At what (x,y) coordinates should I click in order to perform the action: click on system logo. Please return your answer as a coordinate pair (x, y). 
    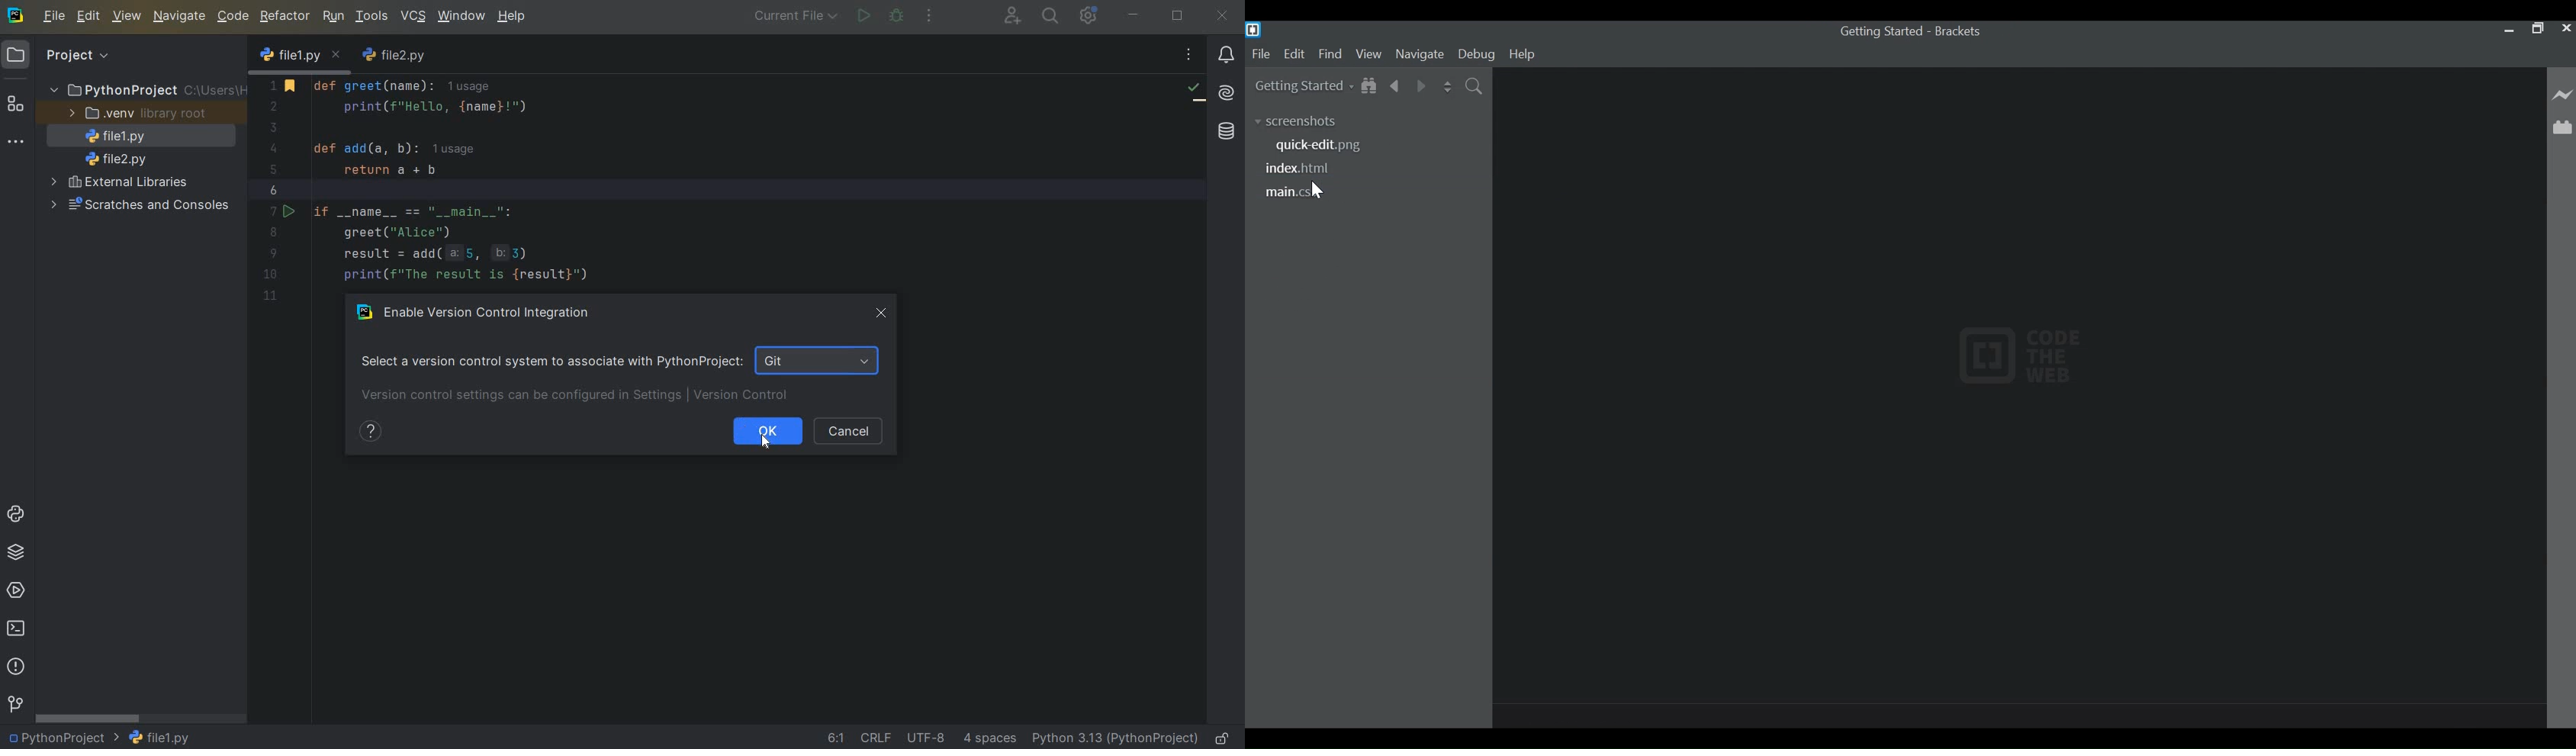
    Looking at the image, I should click on (16, 16).